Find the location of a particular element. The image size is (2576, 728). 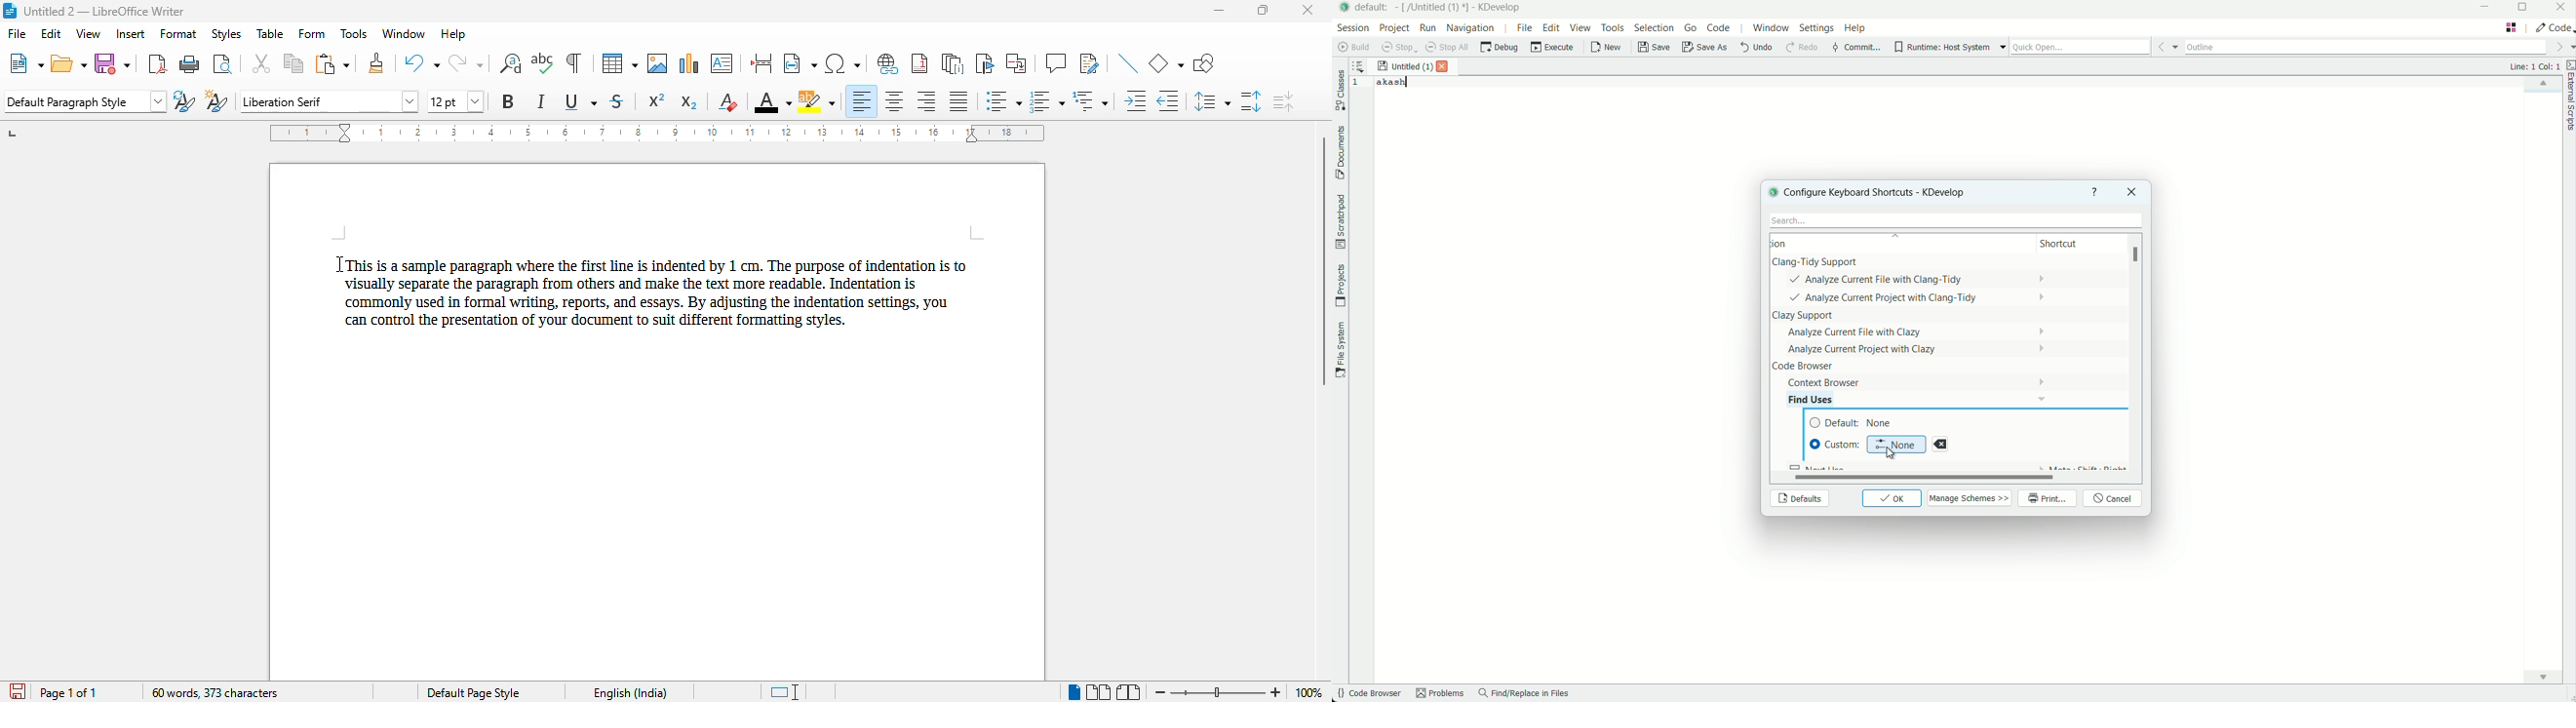

help is located at coordinates (453, 34).